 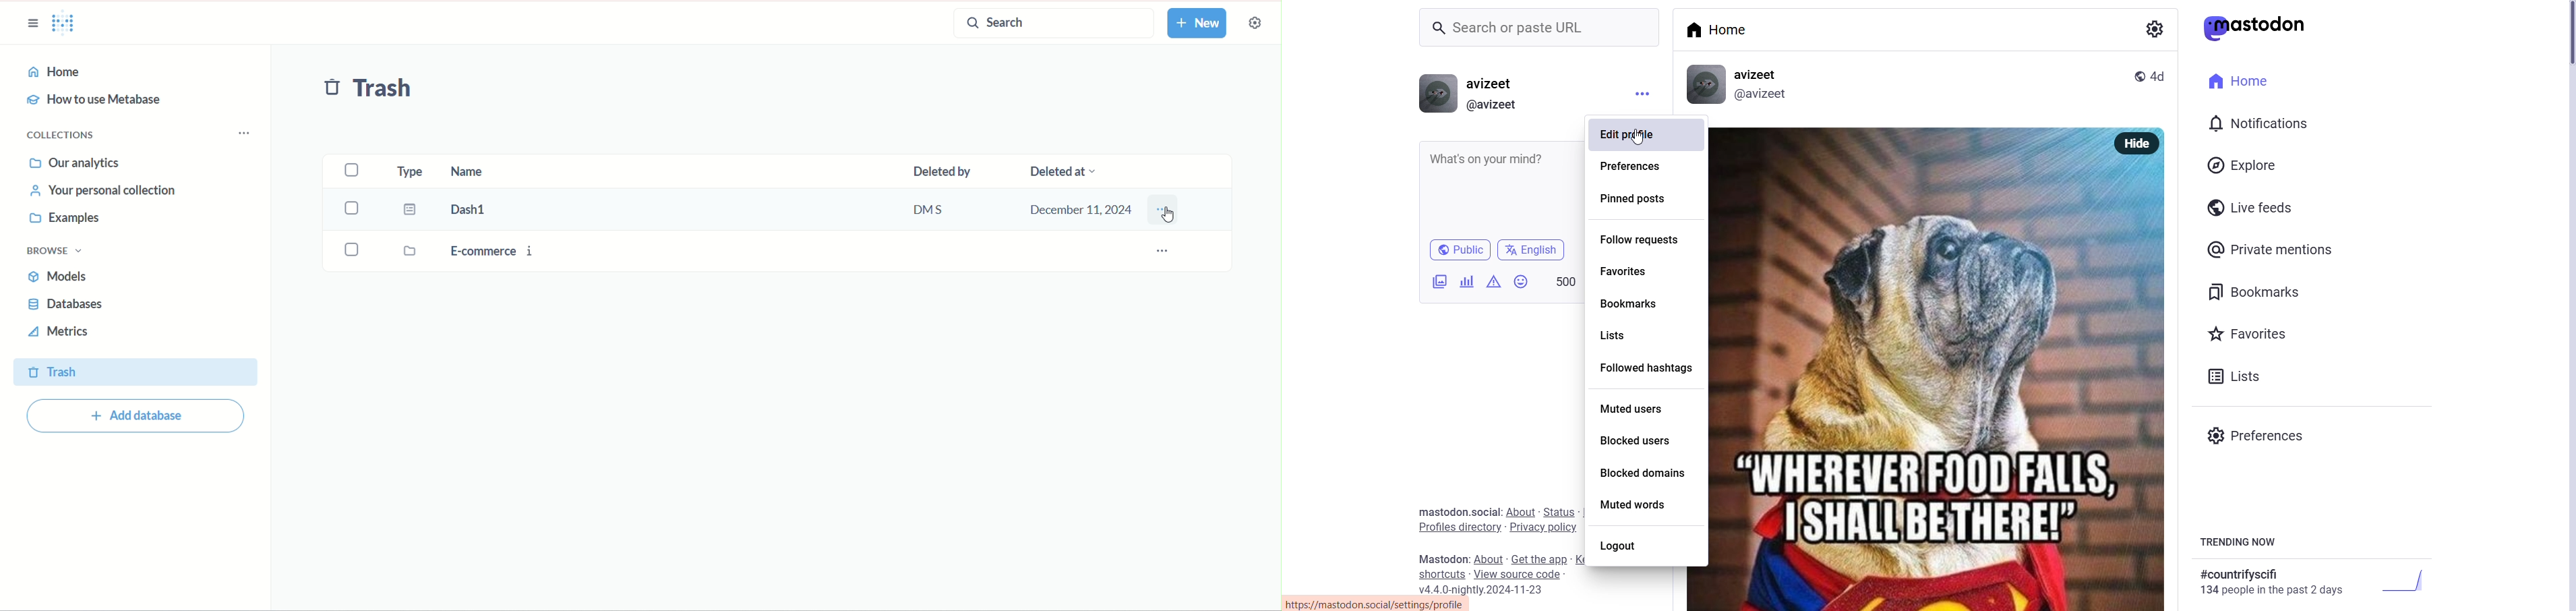 What do you see at coordinates (1635, 303) in the screenshot?
I see `bookmark` at bounding box center [1635, 303].